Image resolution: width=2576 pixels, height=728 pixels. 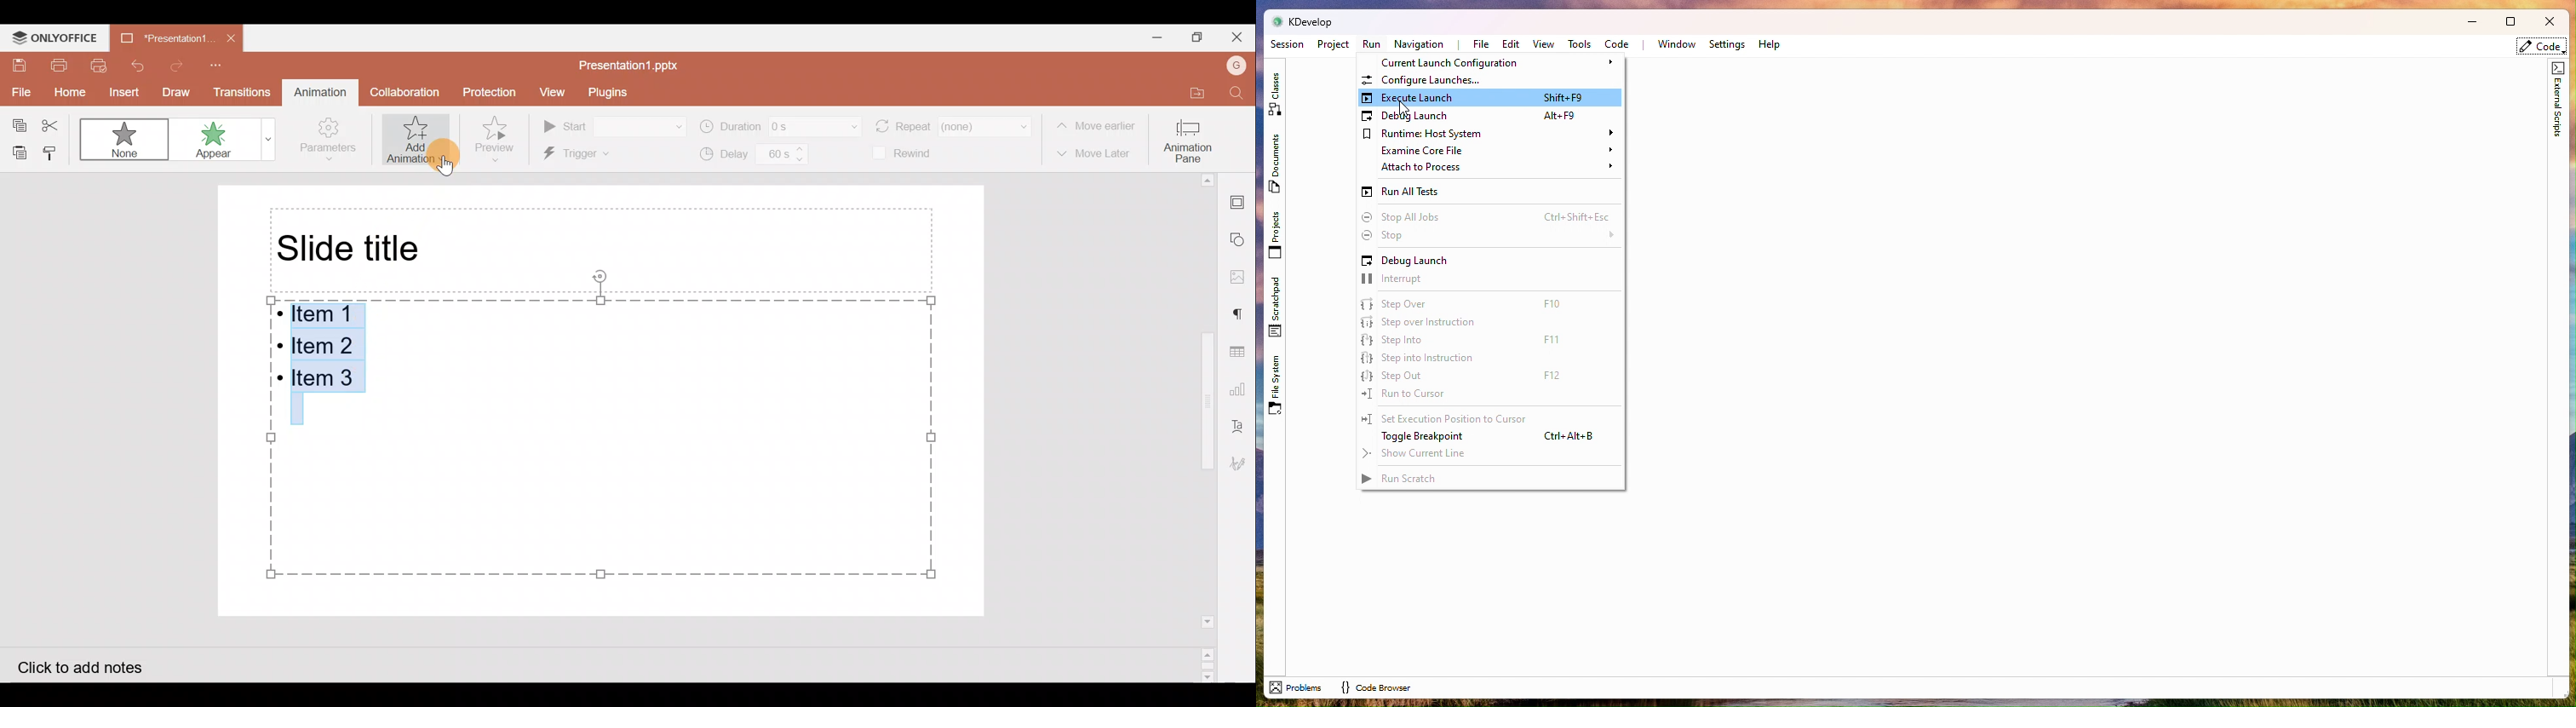 What do you see at coordinates (18, 65) in the screenshot?
I see `Save` at bounding box center [18, 65].